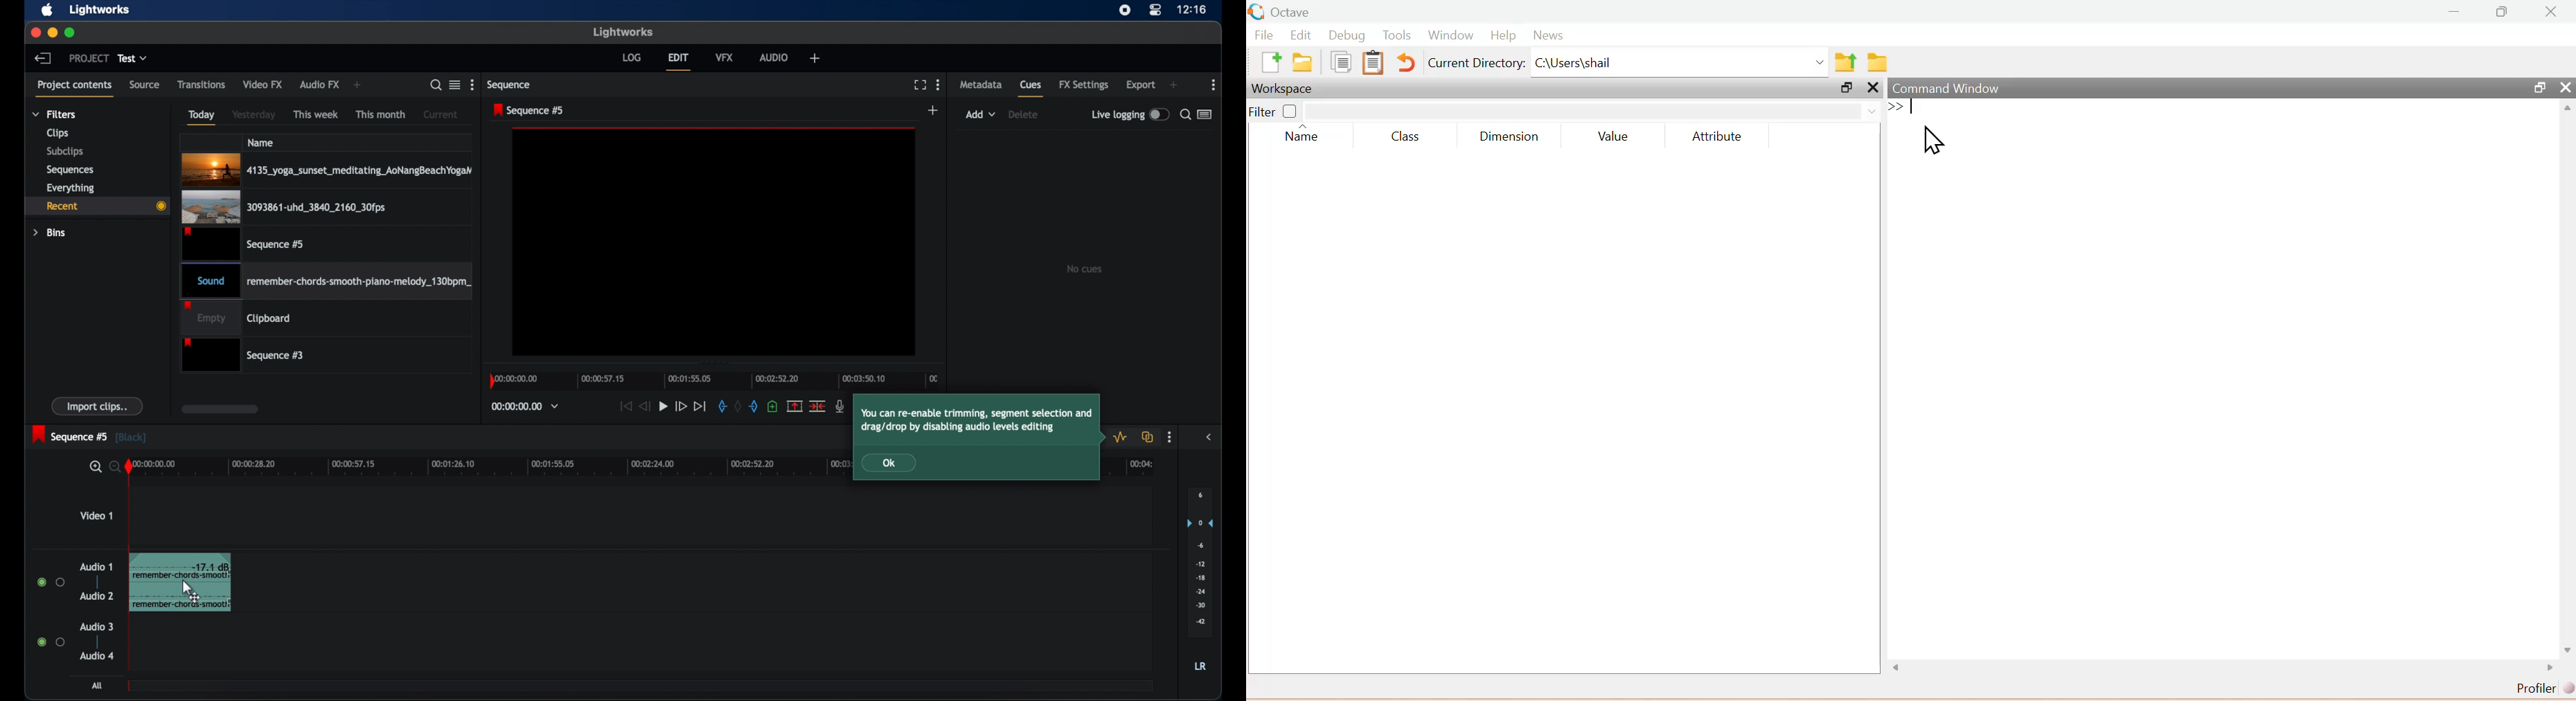  I want to click on Cursor, so click(1936, 142).